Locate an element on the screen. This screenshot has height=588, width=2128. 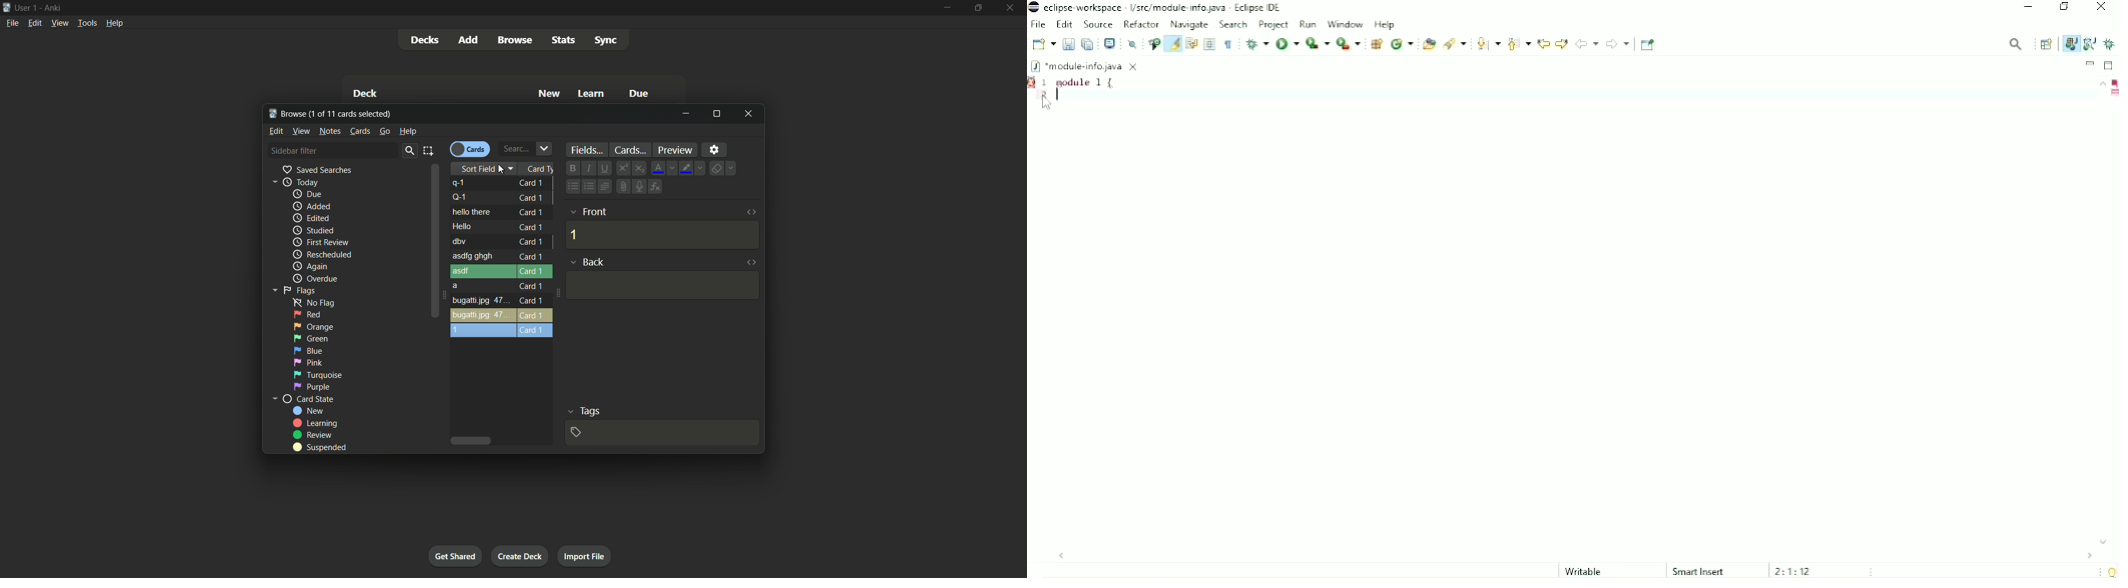
alignment is located at coordinates (604, 186).